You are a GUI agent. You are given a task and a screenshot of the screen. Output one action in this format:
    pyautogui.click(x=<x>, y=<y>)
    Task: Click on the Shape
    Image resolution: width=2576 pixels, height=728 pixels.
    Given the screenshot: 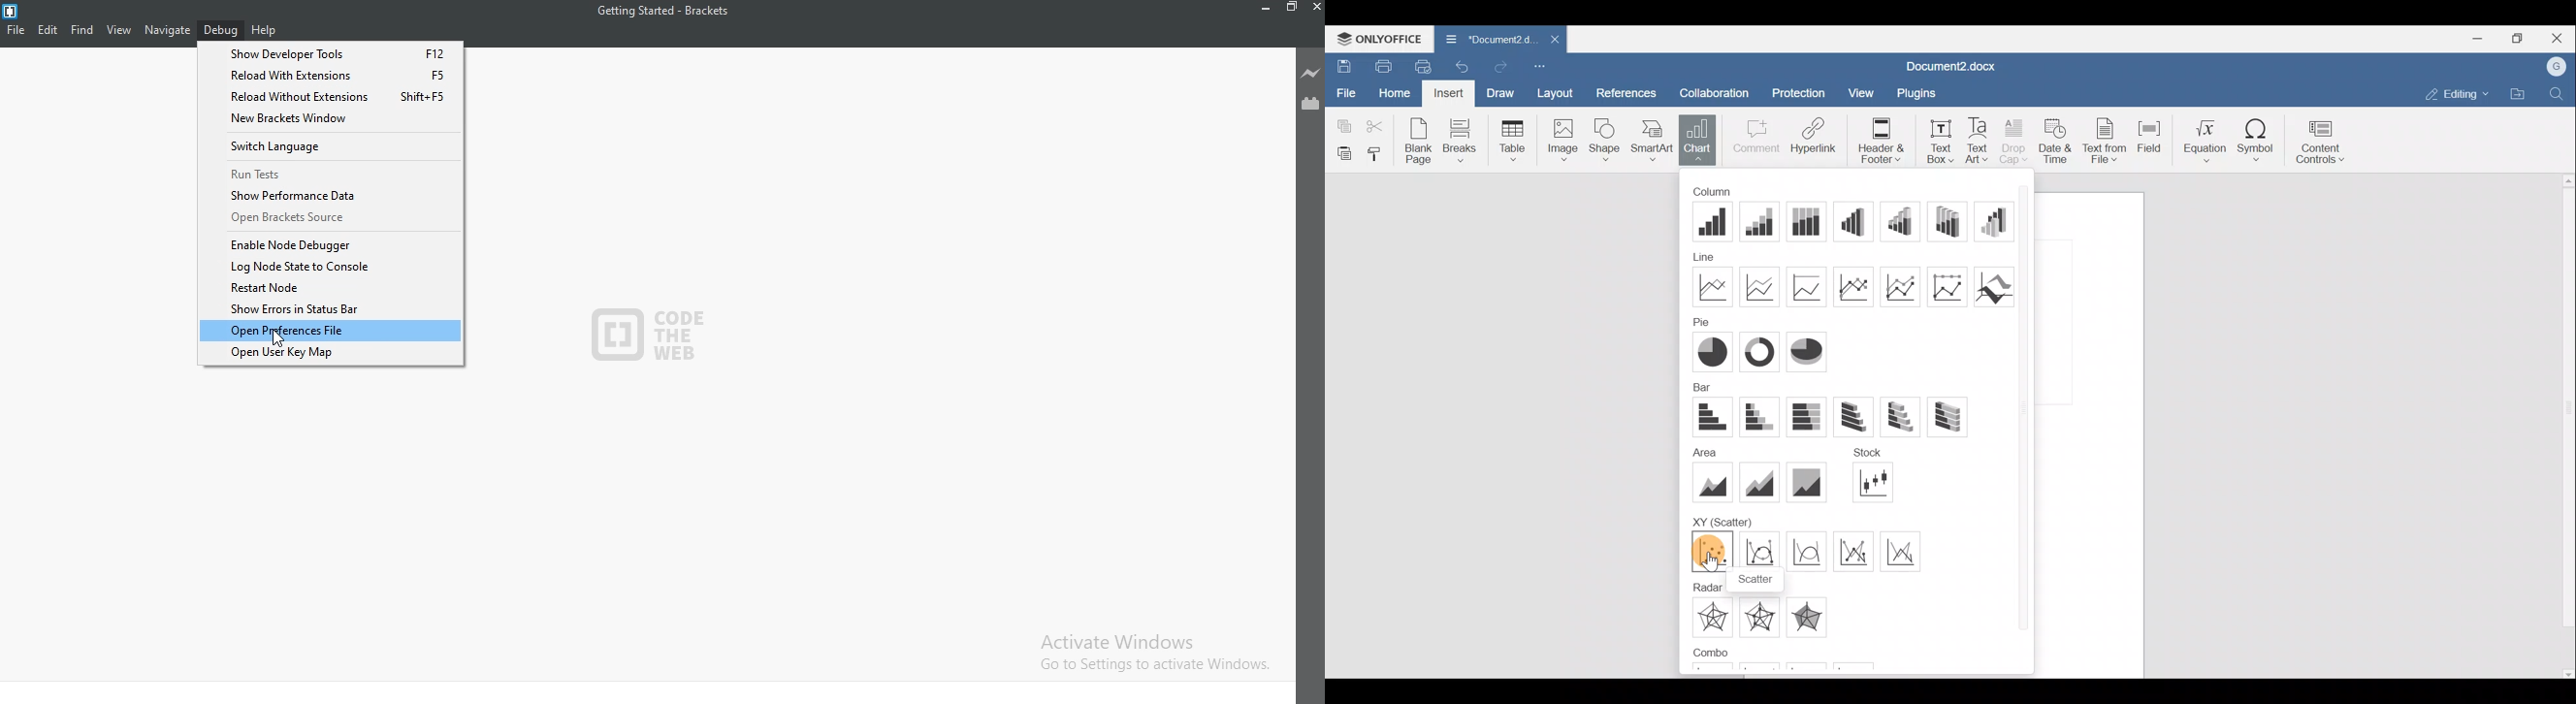 What is the action you would take?
    pyautogui.click(x=1607, y=141)
    